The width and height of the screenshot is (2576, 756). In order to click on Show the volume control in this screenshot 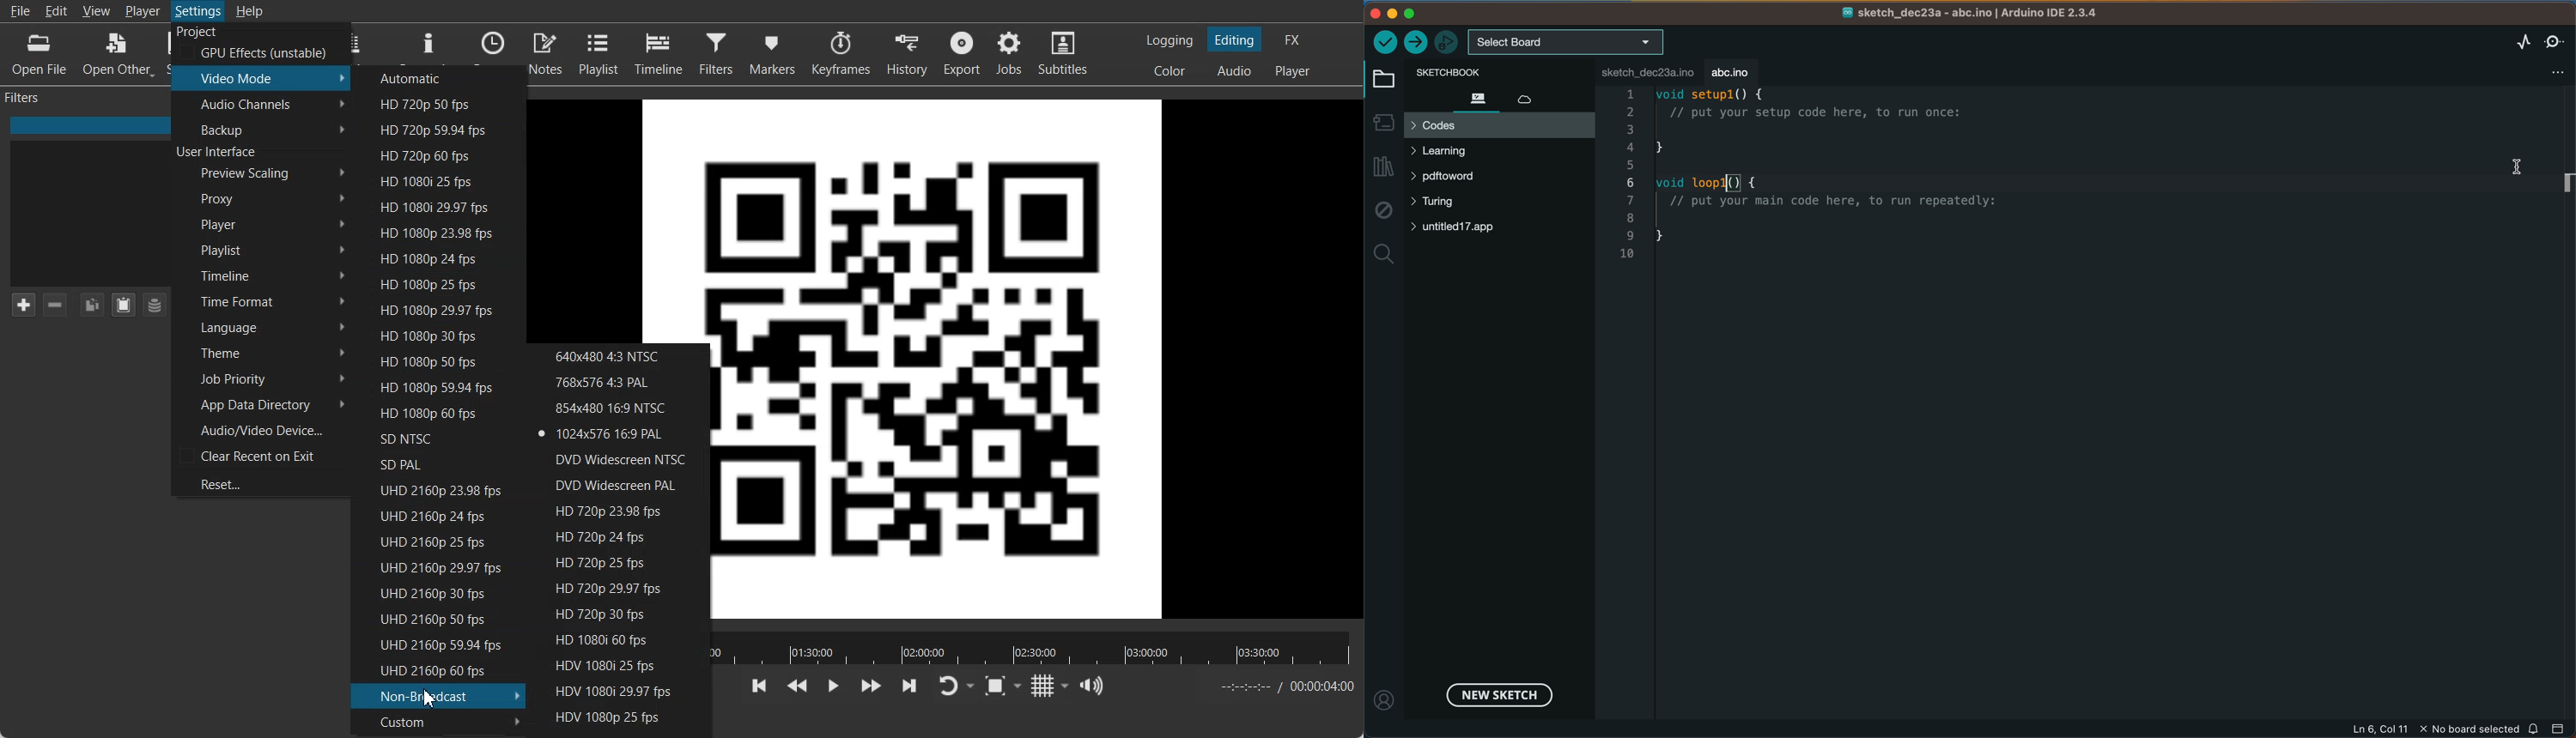, I will do `click(1094, 686)`.